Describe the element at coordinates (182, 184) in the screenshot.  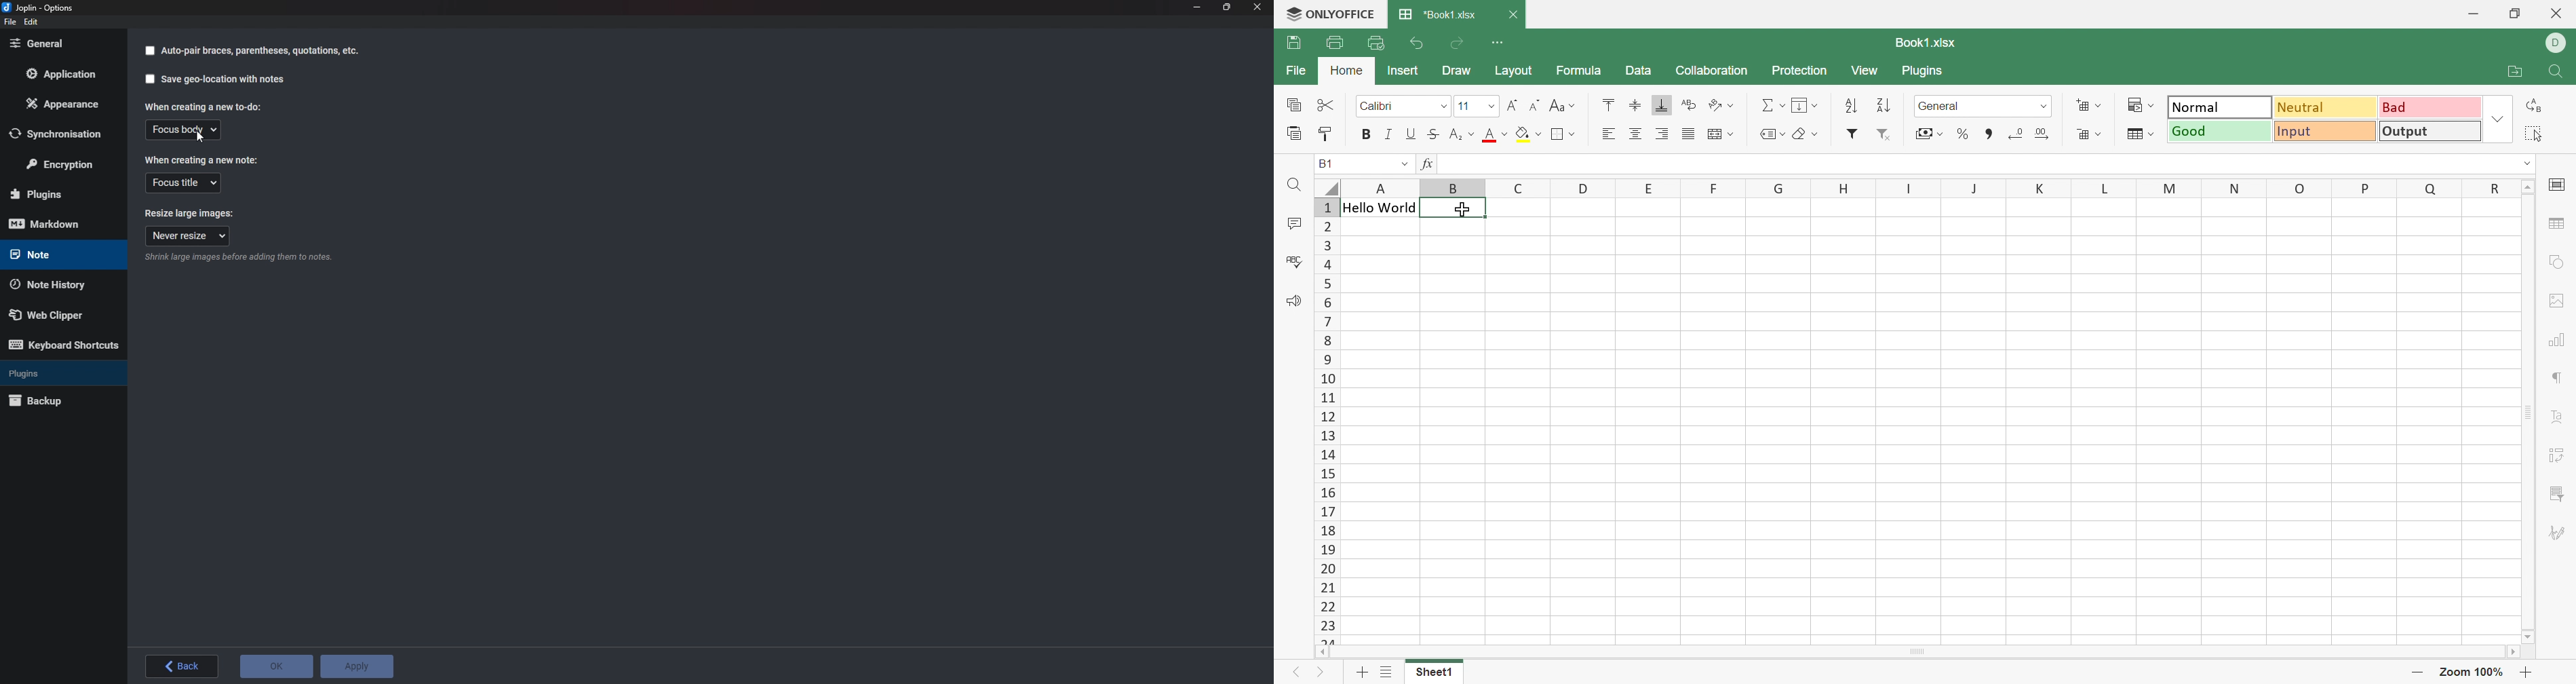
I see `Focus title` at that location.